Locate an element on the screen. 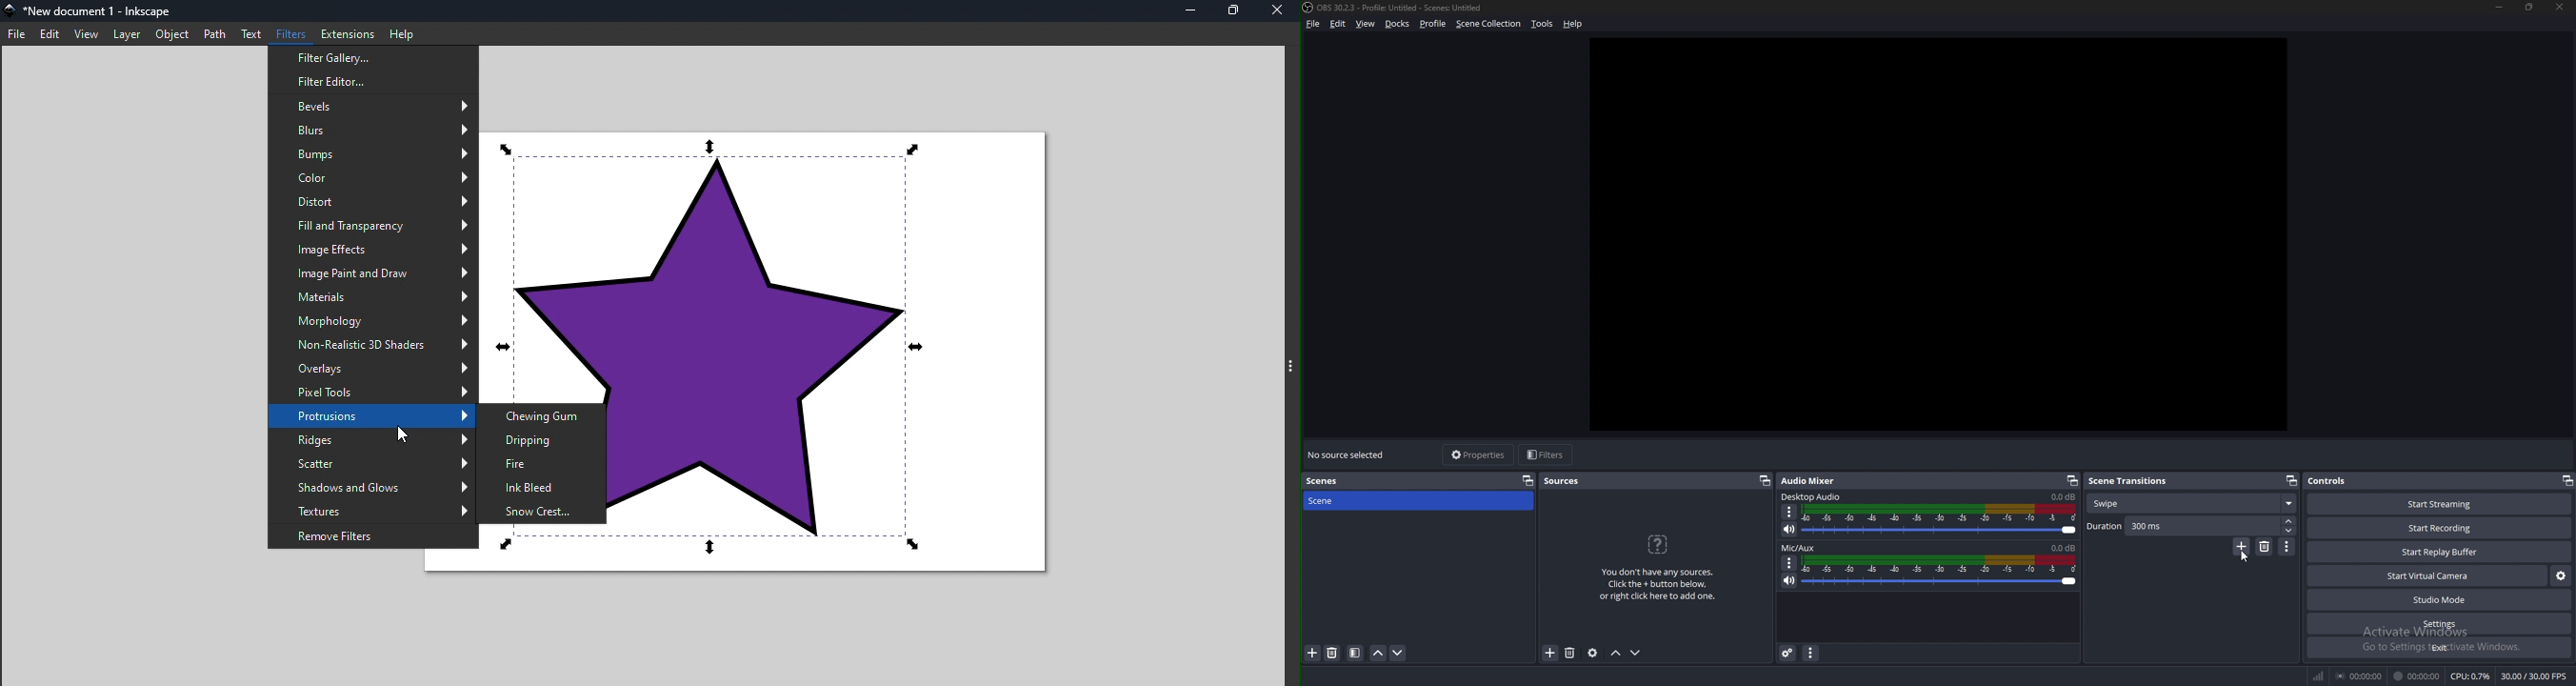 Image resolution: width=2576 pixels, height=700 pixels. move scene down is located at coordinates (1398, 653).